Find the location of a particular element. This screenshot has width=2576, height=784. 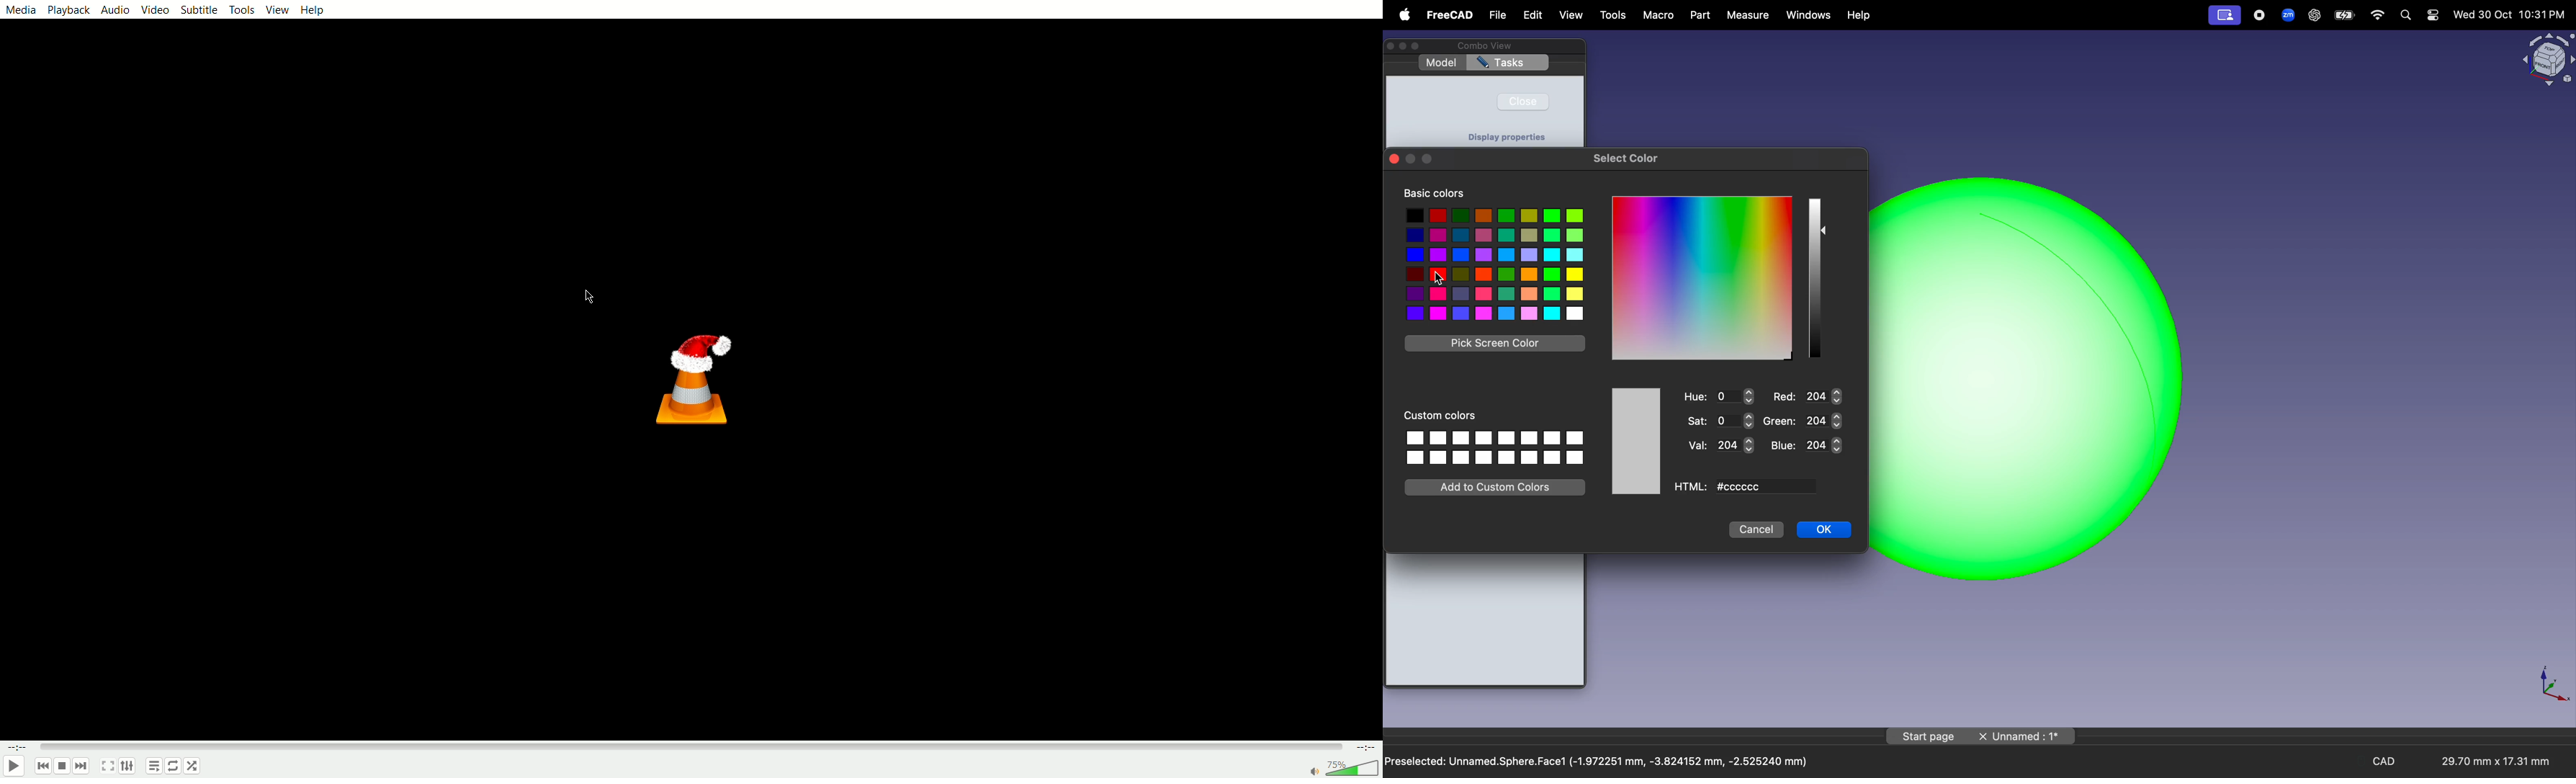

windows is located at coordinates (1809, 15).